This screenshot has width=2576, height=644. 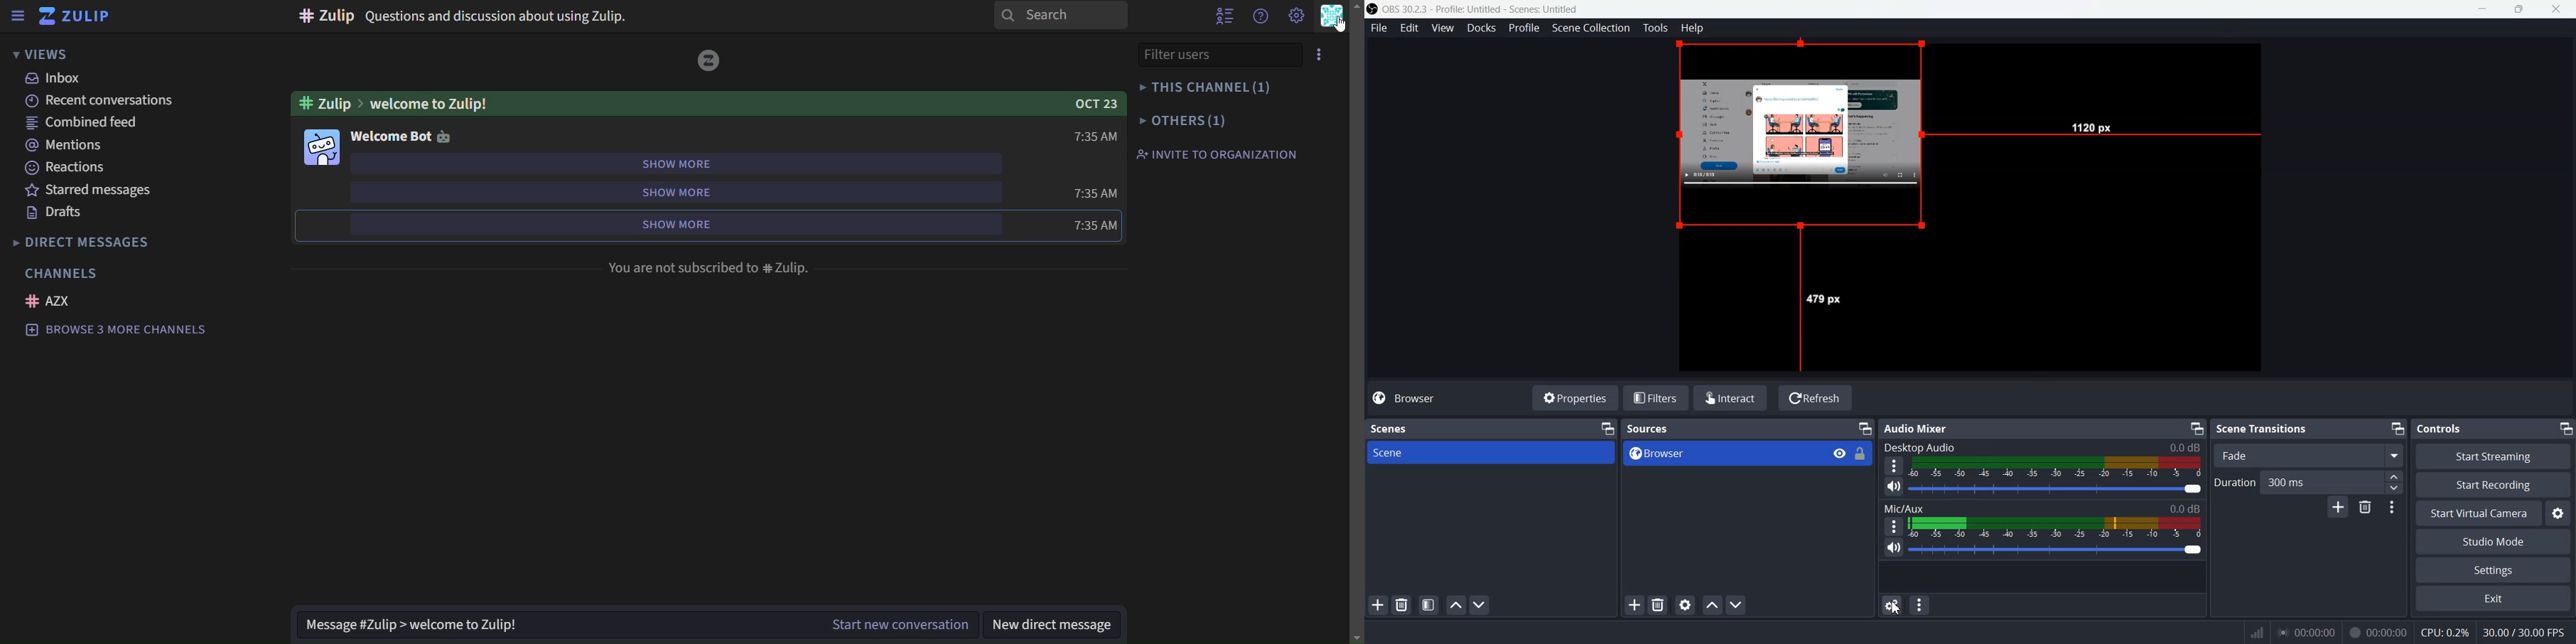 I want to click on View, so click(x=1840, y=453).